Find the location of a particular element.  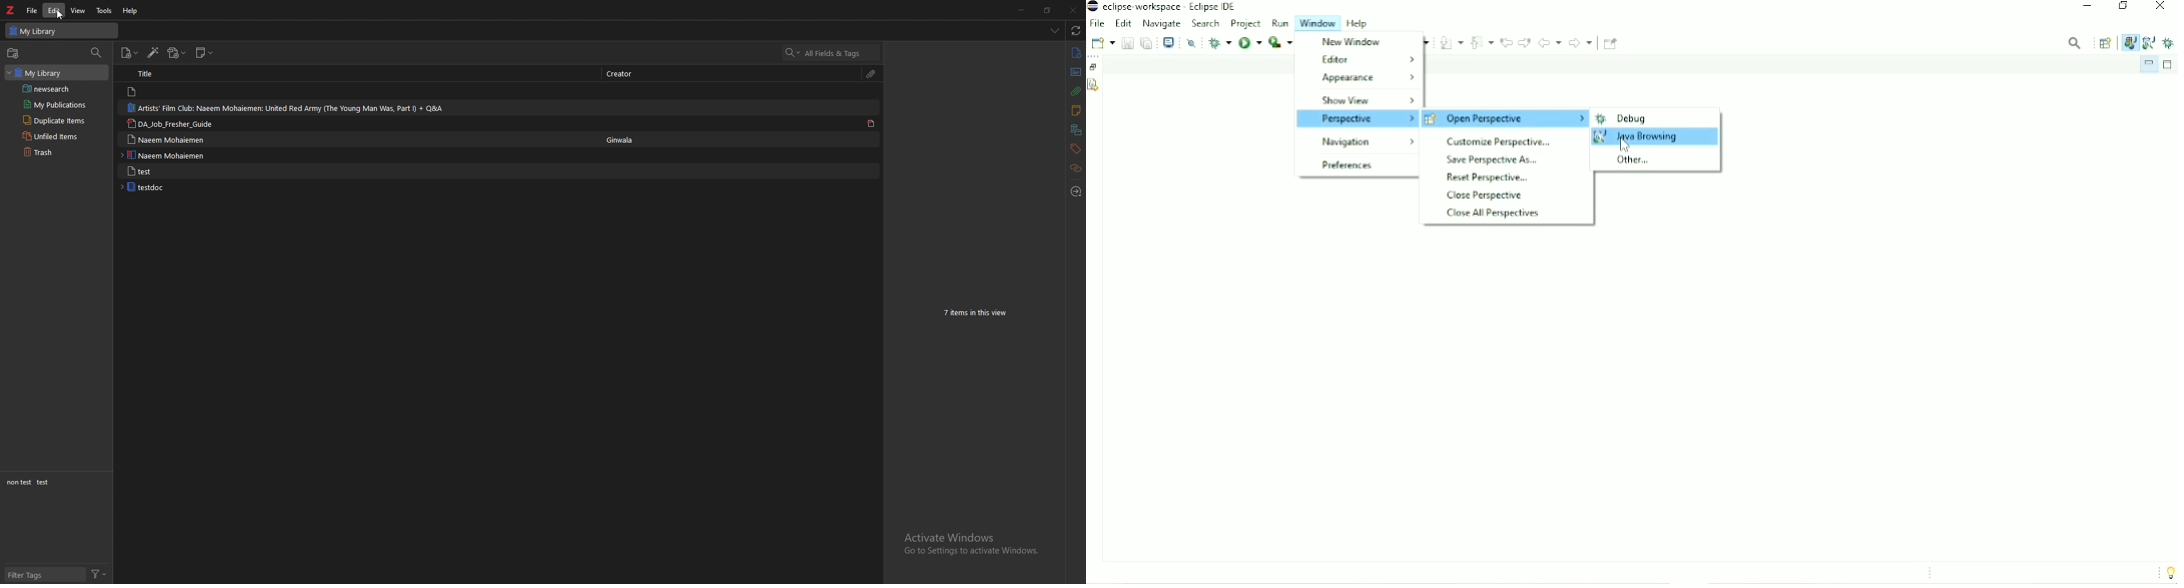

list all items is located at coordinates (1055, 31).